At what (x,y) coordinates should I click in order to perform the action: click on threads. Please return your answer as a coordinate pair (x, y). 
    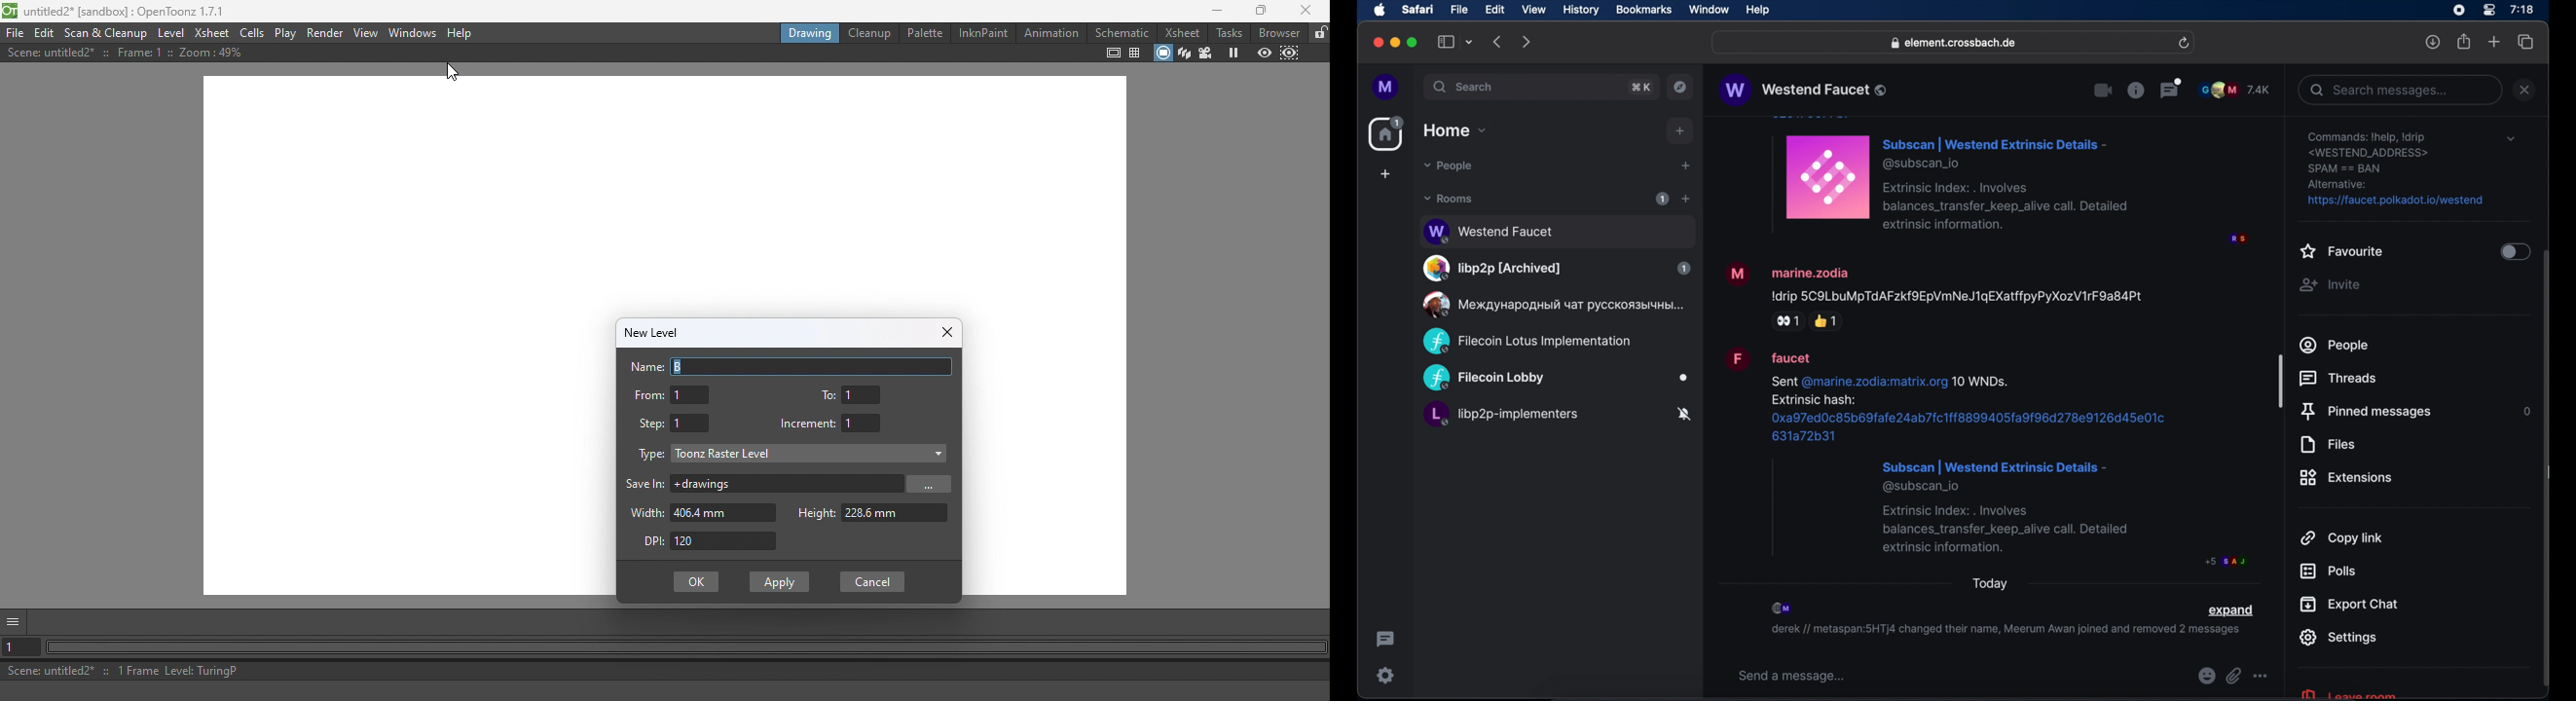
    Looking at the image, I should click on (2341, 378).